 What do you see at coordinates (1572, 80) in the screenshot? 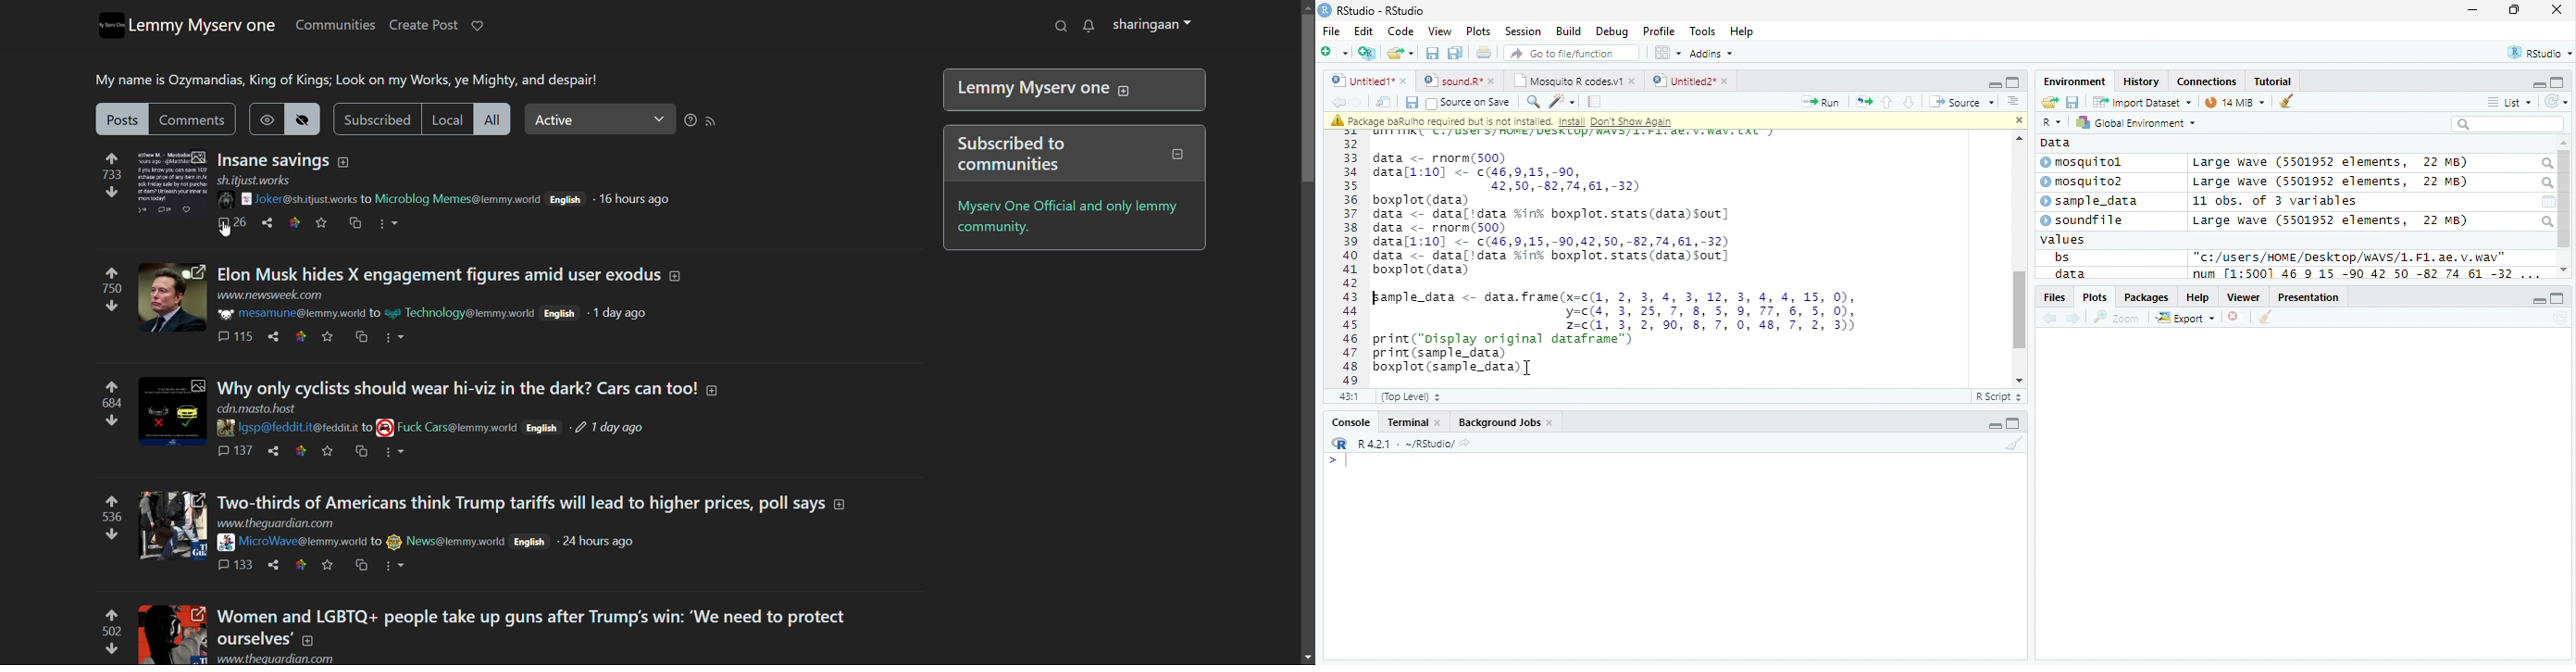
I see `Mosquito R codes.v1` at bounding box center [1572, 80].